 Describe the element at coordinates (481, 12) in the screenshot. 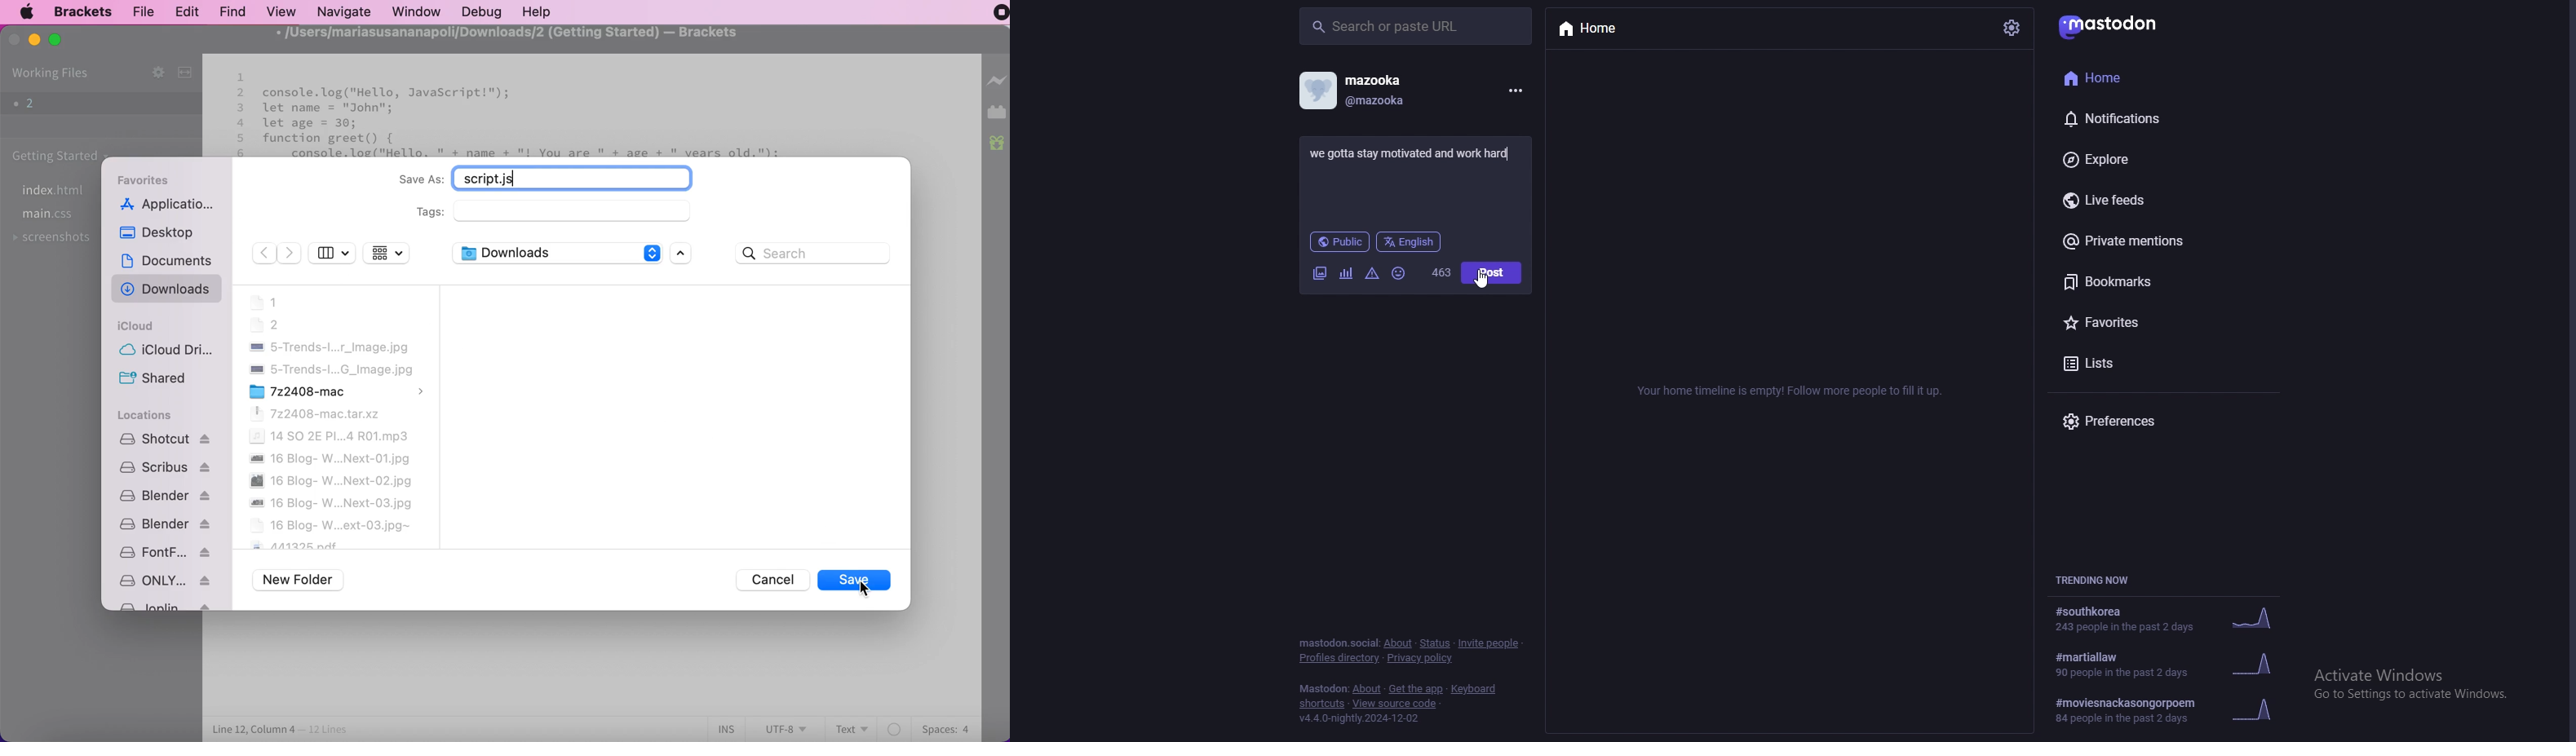

I see `debug` at that location.